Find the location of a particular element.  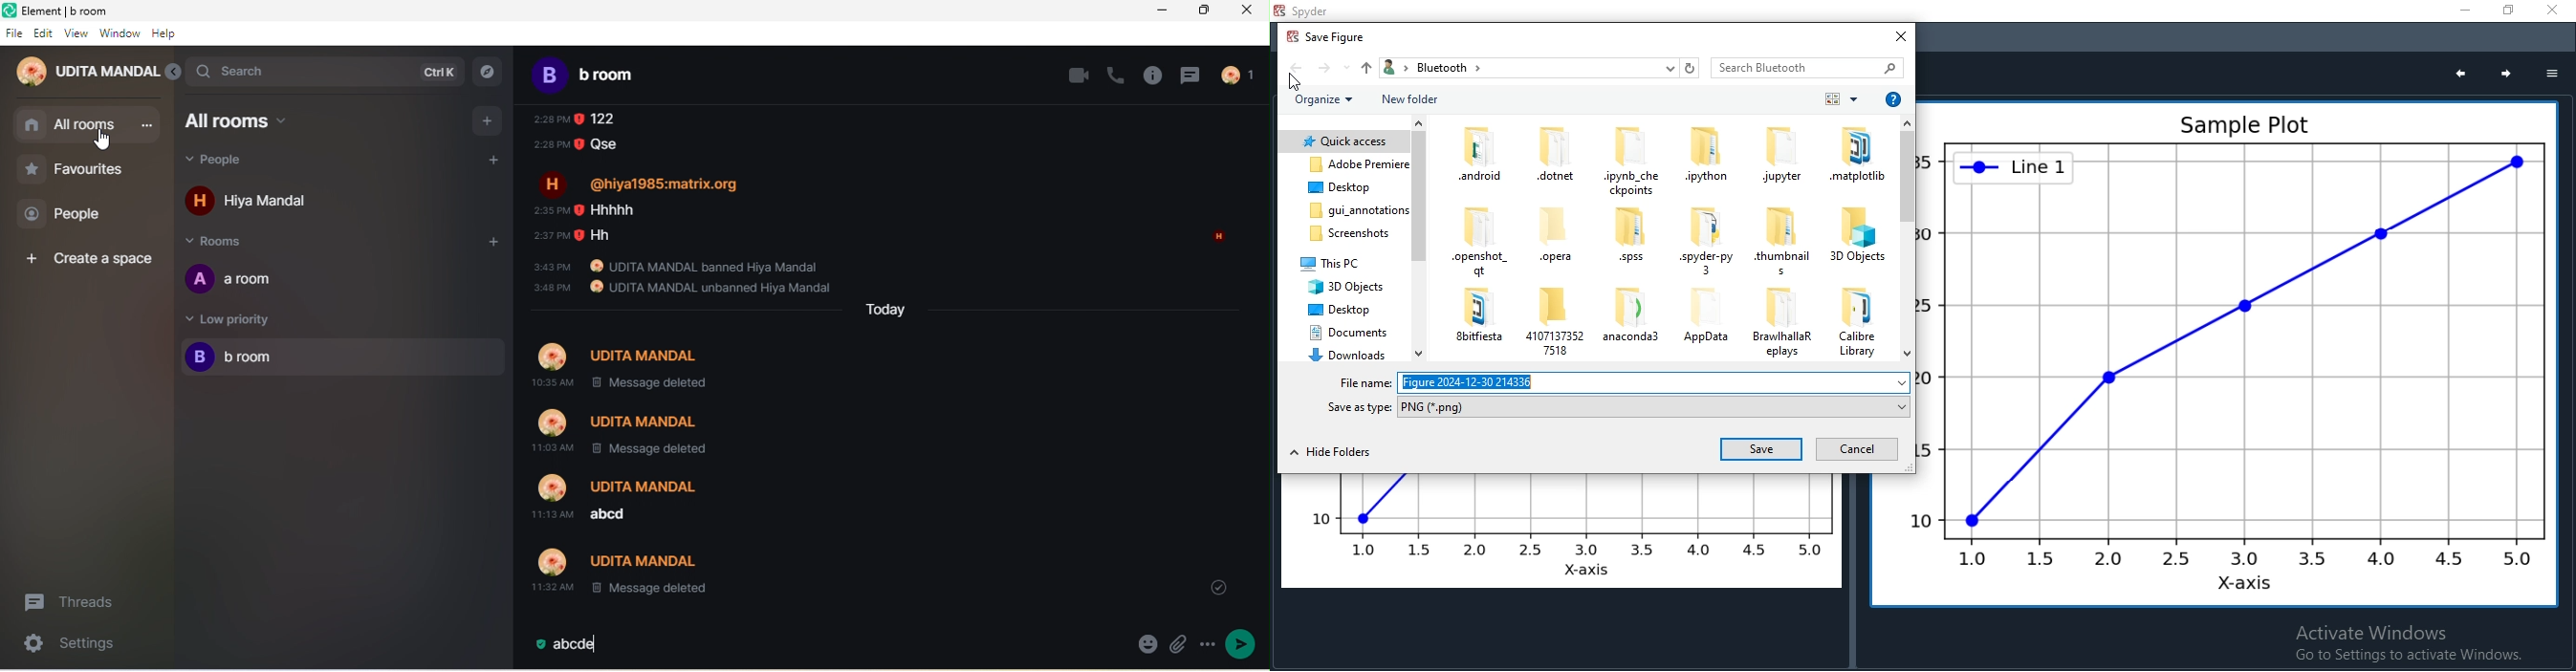

video call is located at coordinates (1067, 73).